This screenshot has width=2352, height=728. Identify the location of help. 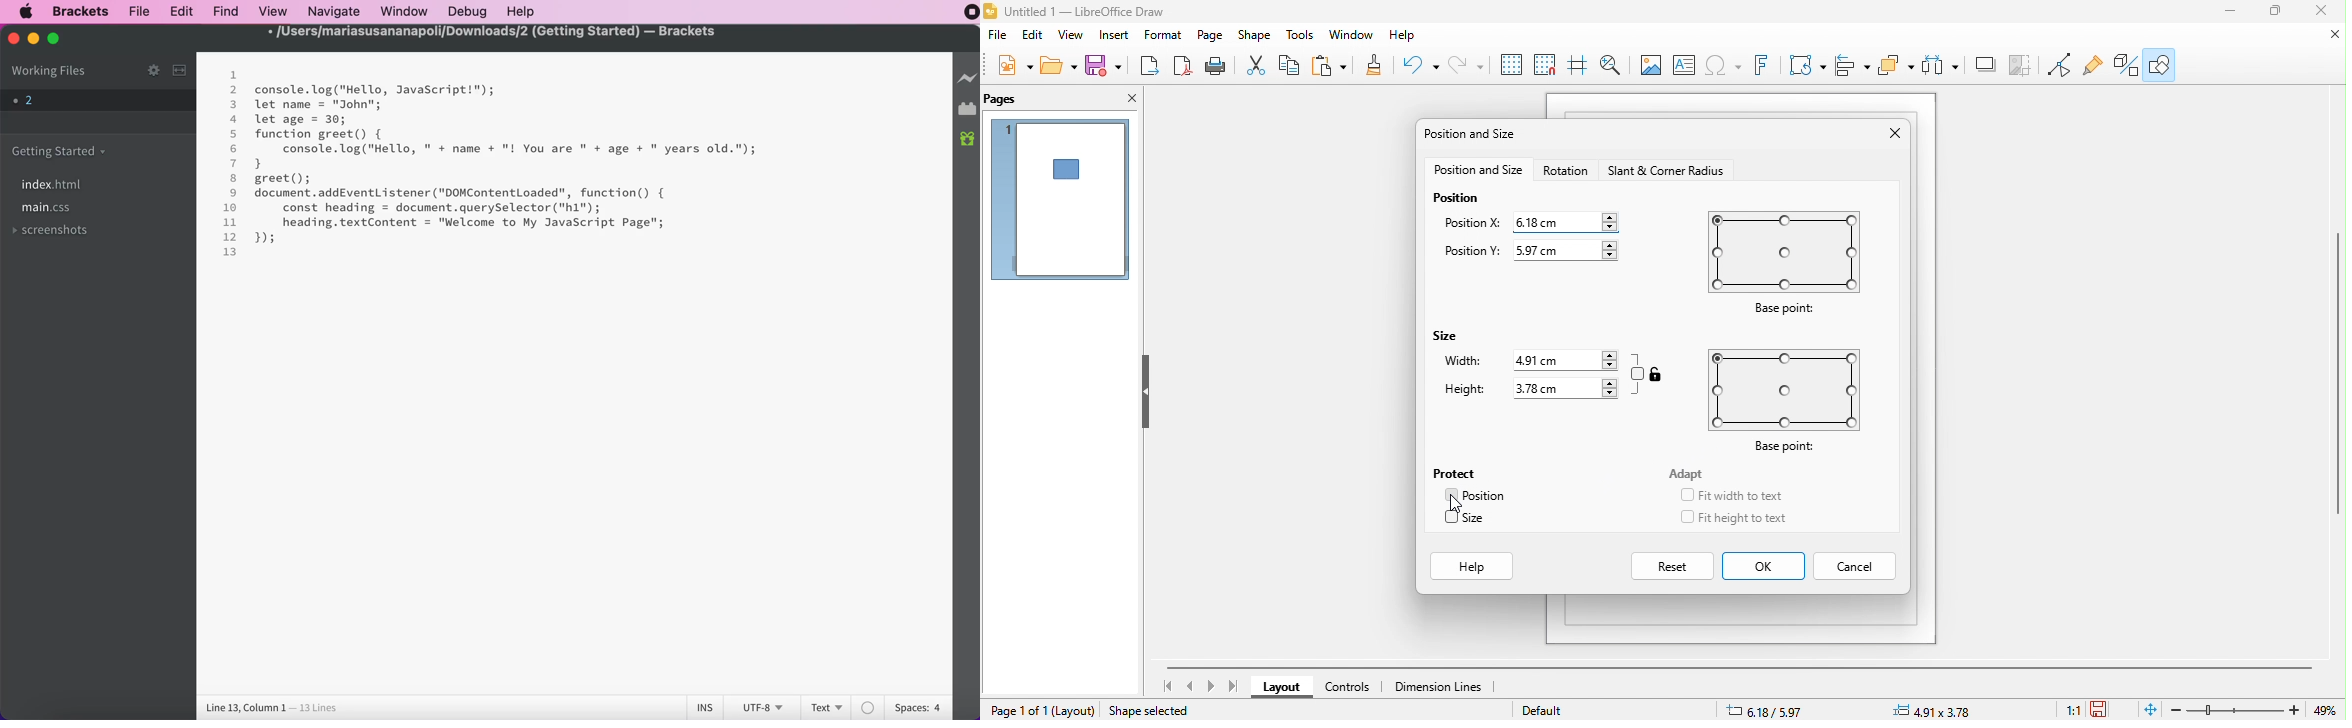
(1411, 39).